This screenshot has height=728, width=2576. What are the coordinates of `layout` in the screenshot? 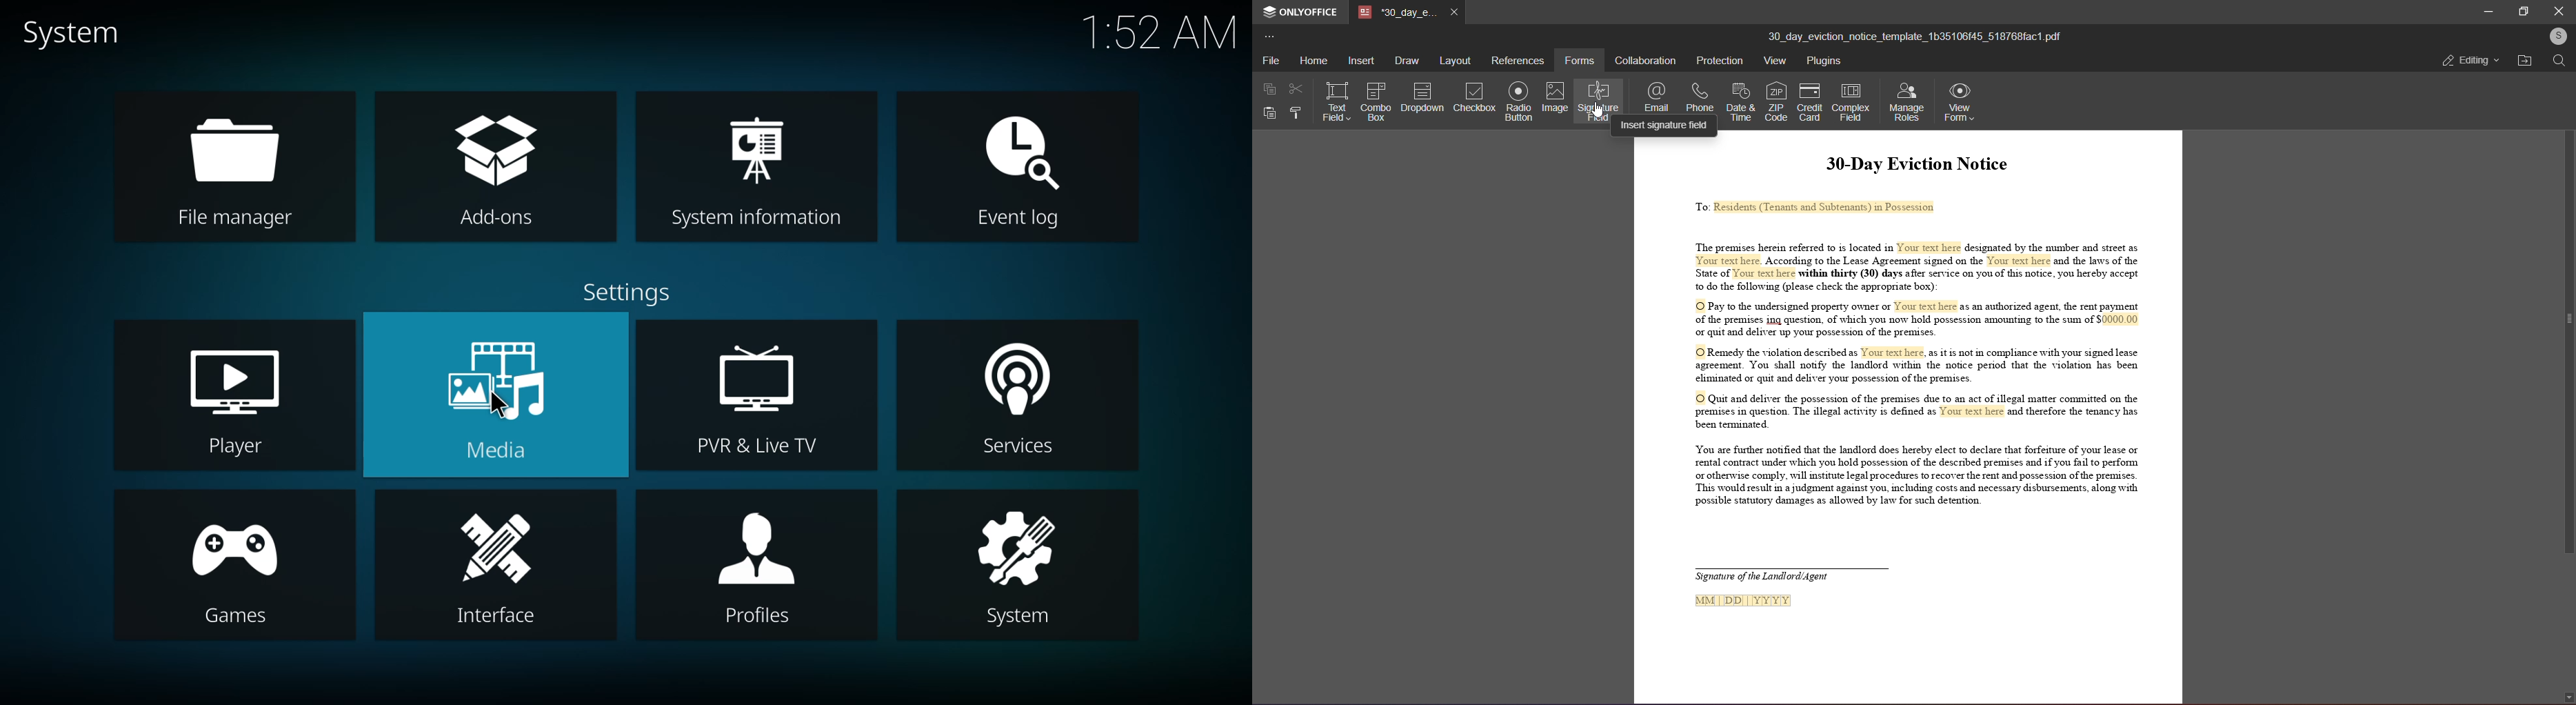 It's located at (1453, 61).